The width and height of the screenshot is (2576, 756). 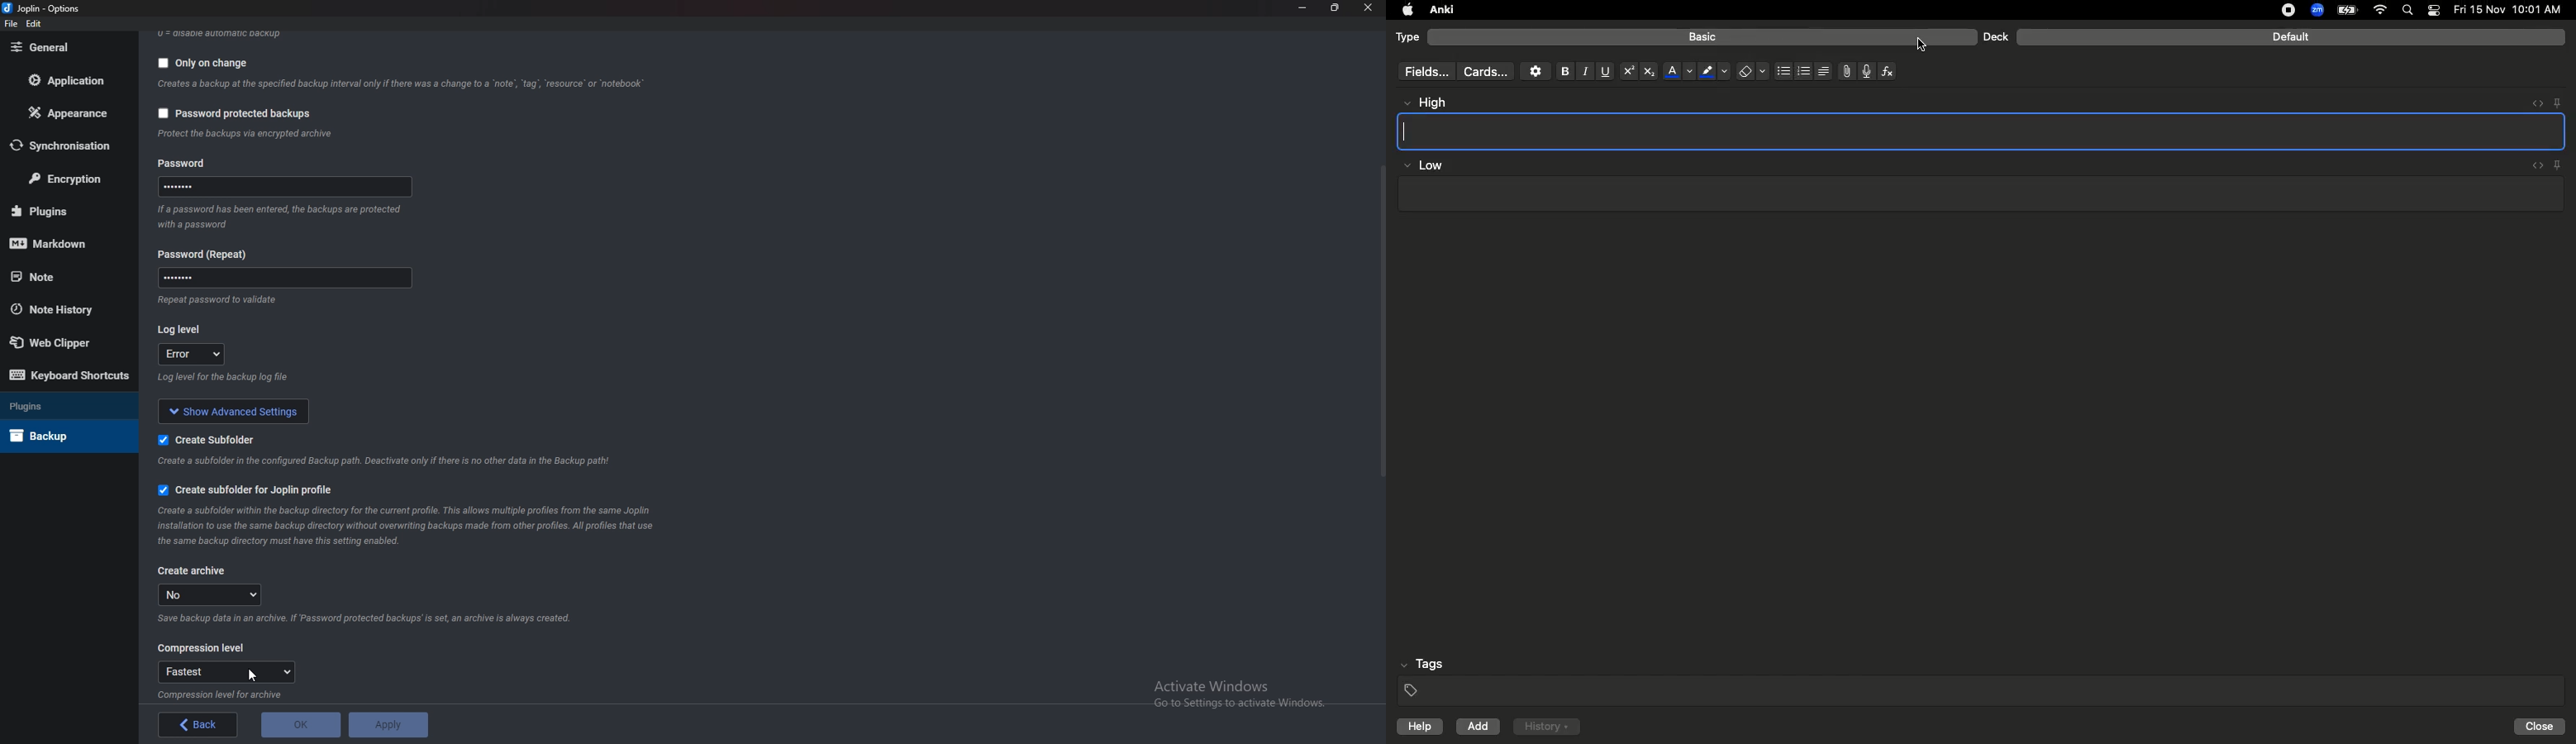 What do you see at coordinates (222, 381) in the screenshot?
I see `Info on log level` at bounding box center [222, 381].